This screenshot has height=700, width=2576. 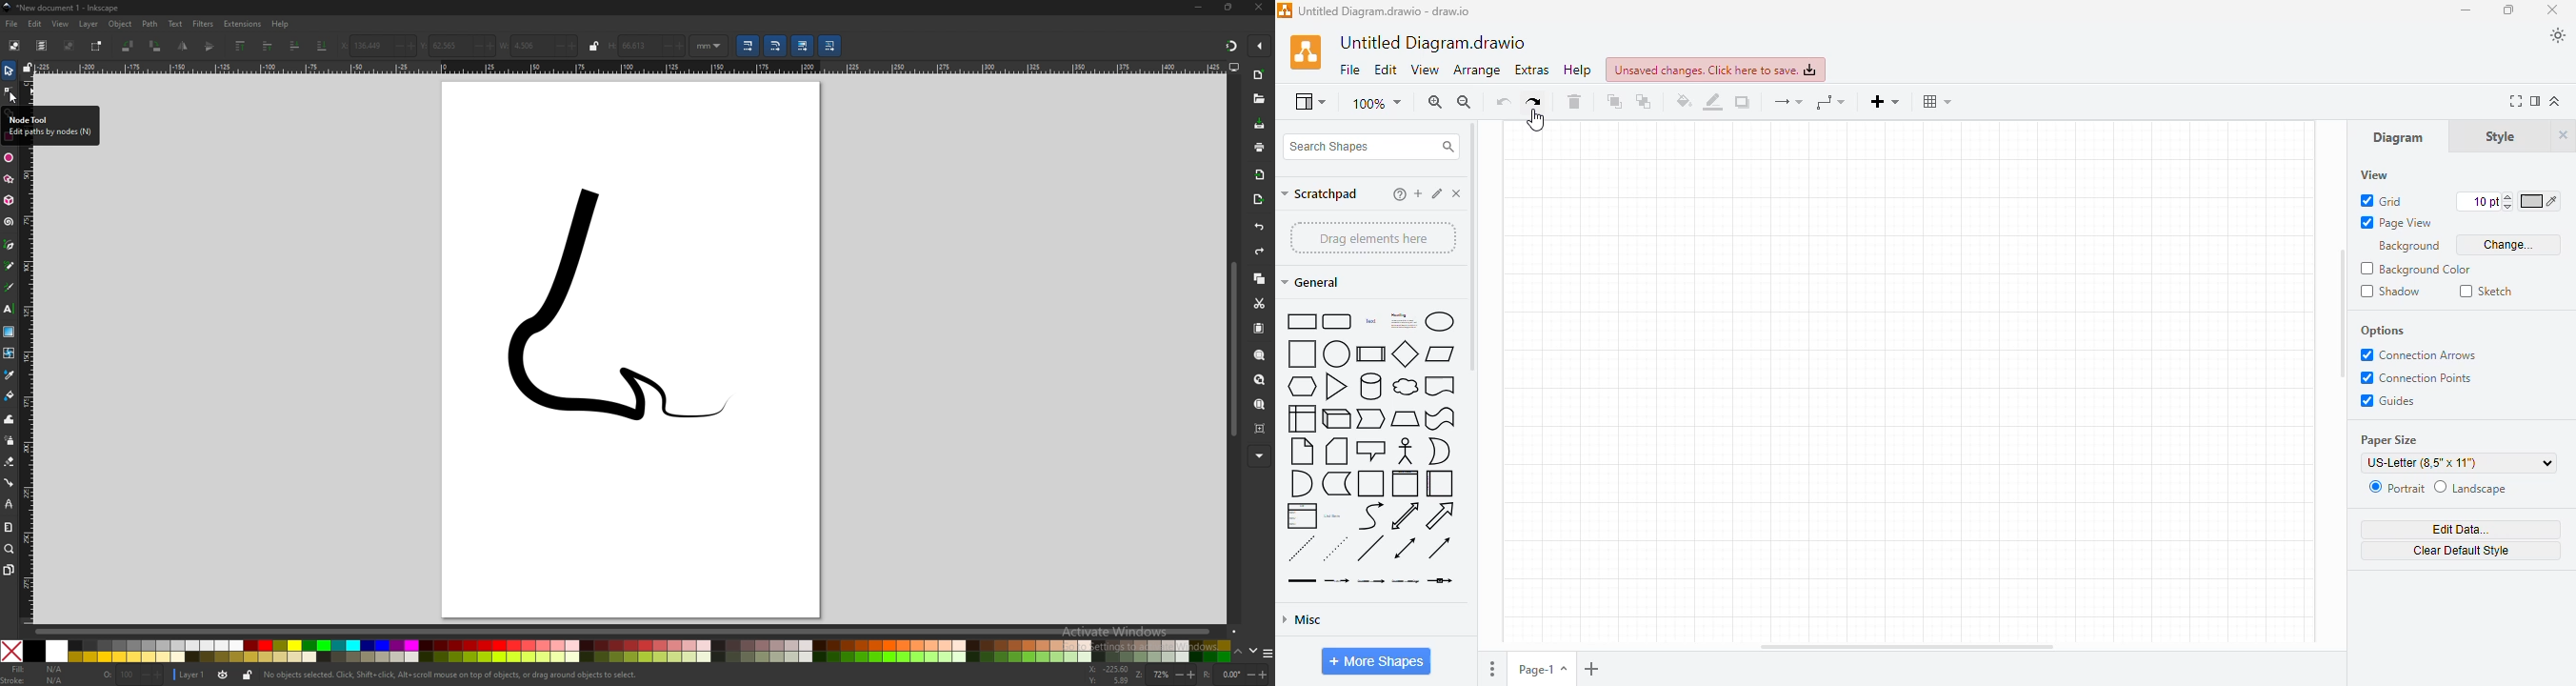 I want to click on full screen, so click(x=2518, y=101).